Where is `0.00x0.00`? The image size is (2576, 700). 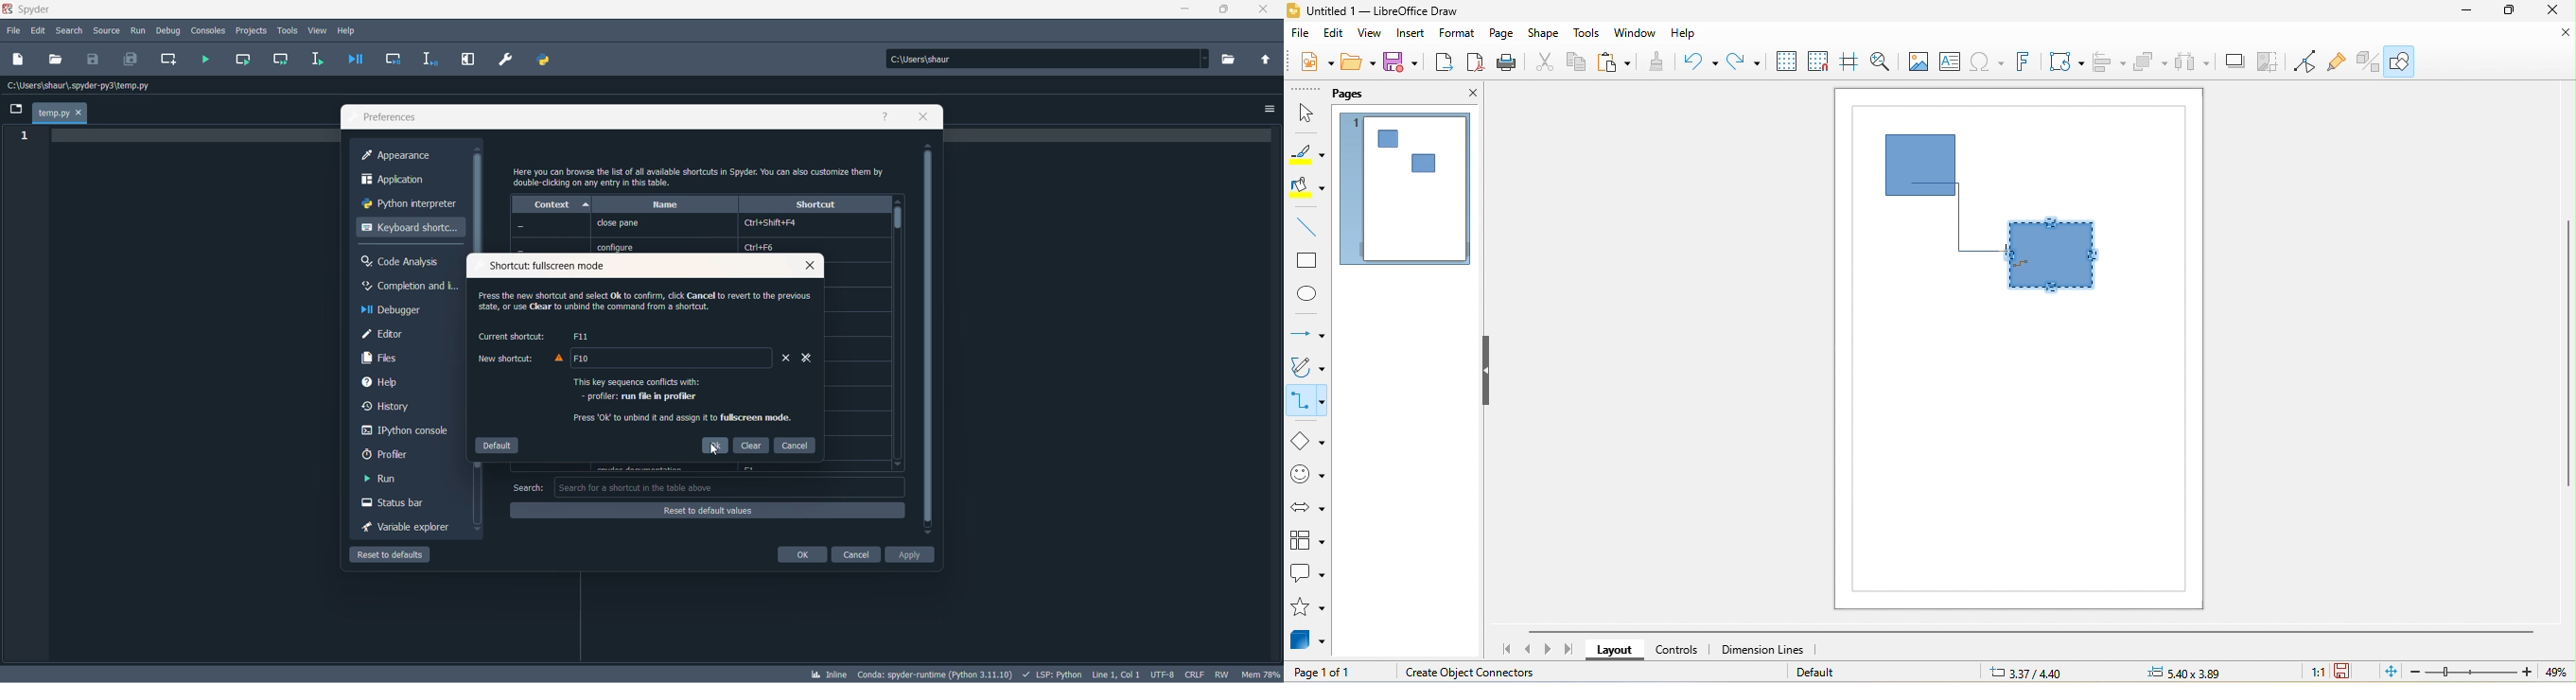 0.00x0.00 is located at coordinates (2190, 674).